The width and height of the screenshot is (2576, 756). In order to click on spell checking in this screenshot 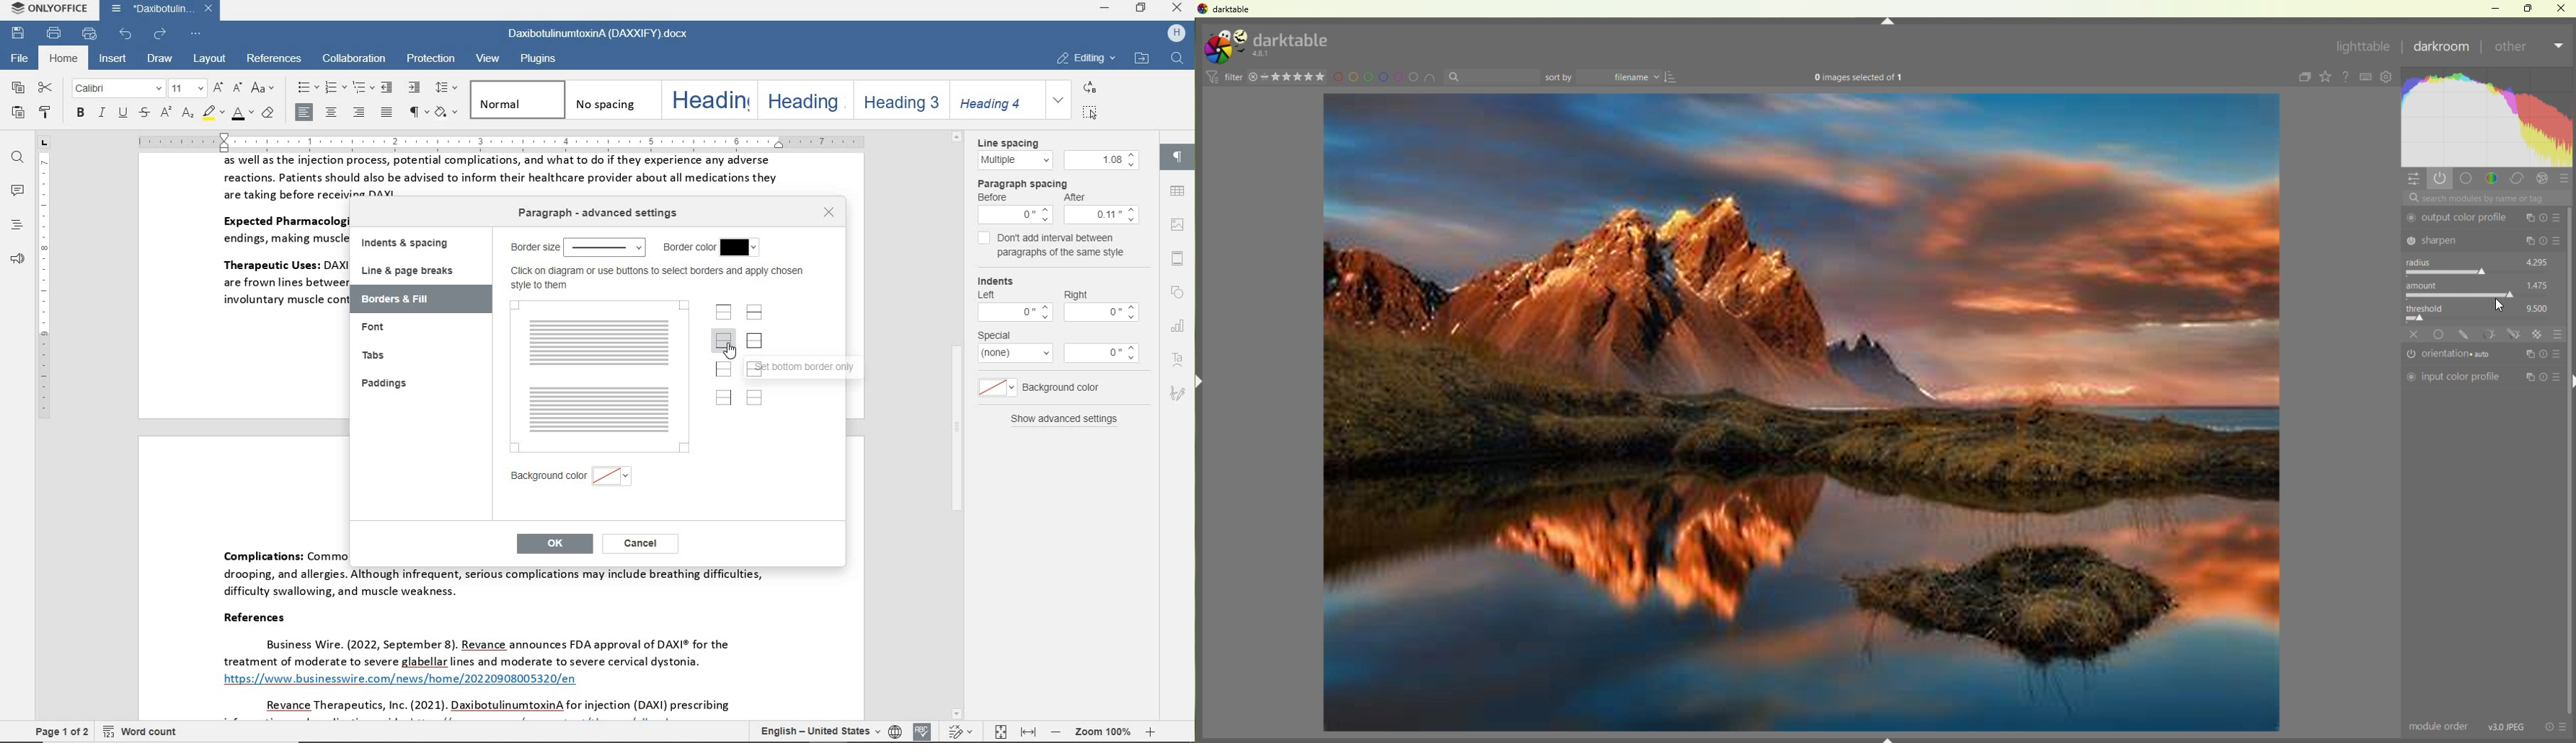, I will do `click(923, 732)`.